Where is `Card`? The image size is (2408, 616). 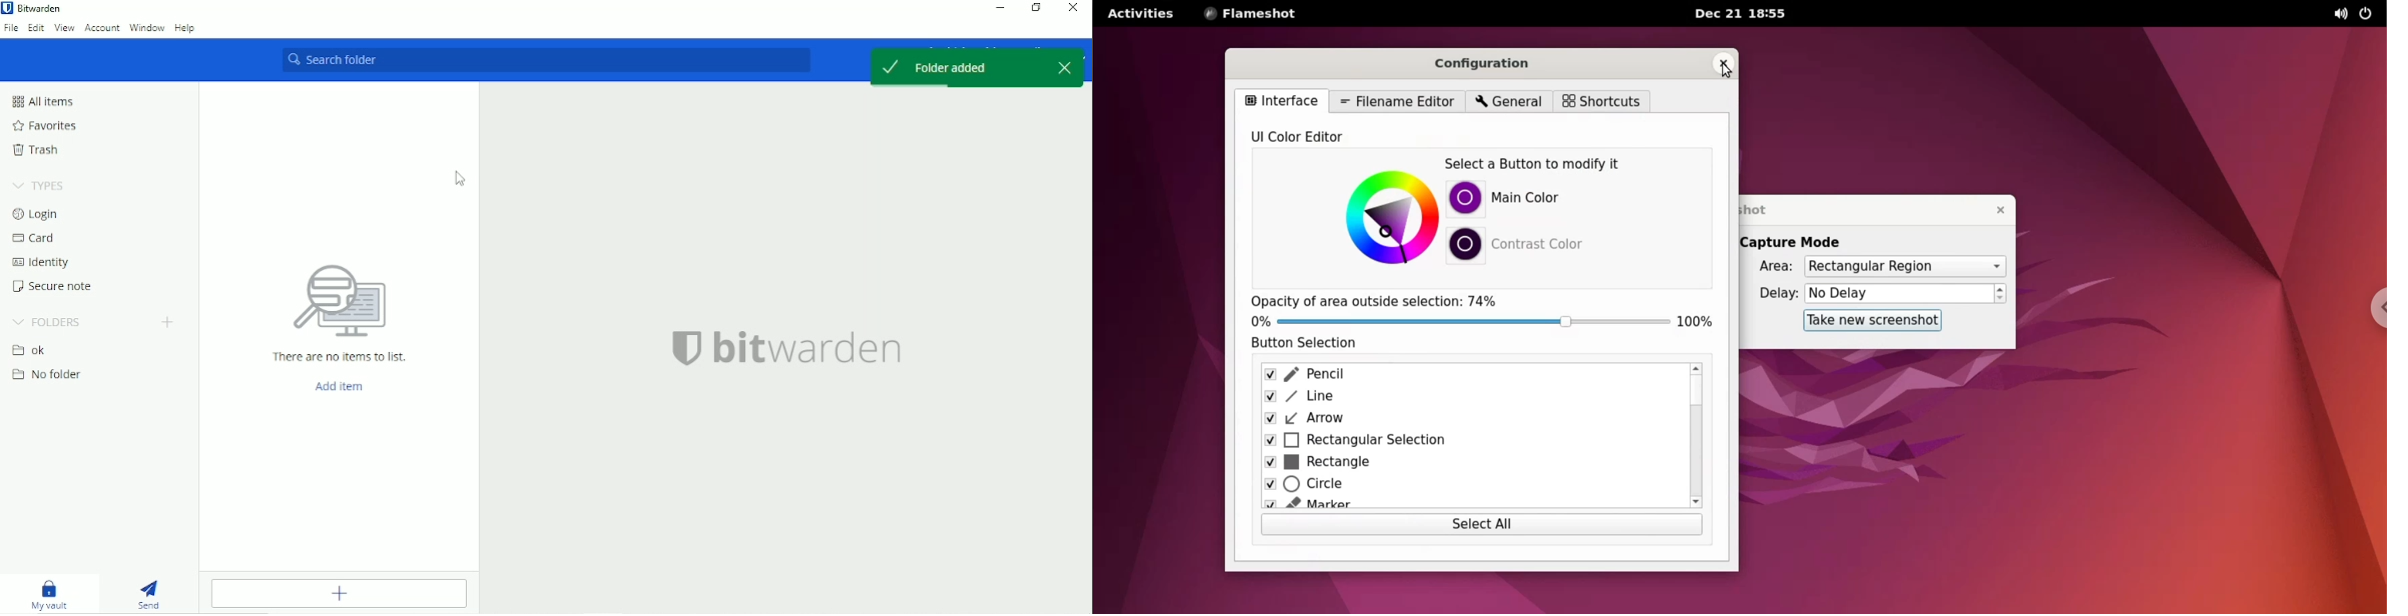 Card is located at coordinates (38, 239).